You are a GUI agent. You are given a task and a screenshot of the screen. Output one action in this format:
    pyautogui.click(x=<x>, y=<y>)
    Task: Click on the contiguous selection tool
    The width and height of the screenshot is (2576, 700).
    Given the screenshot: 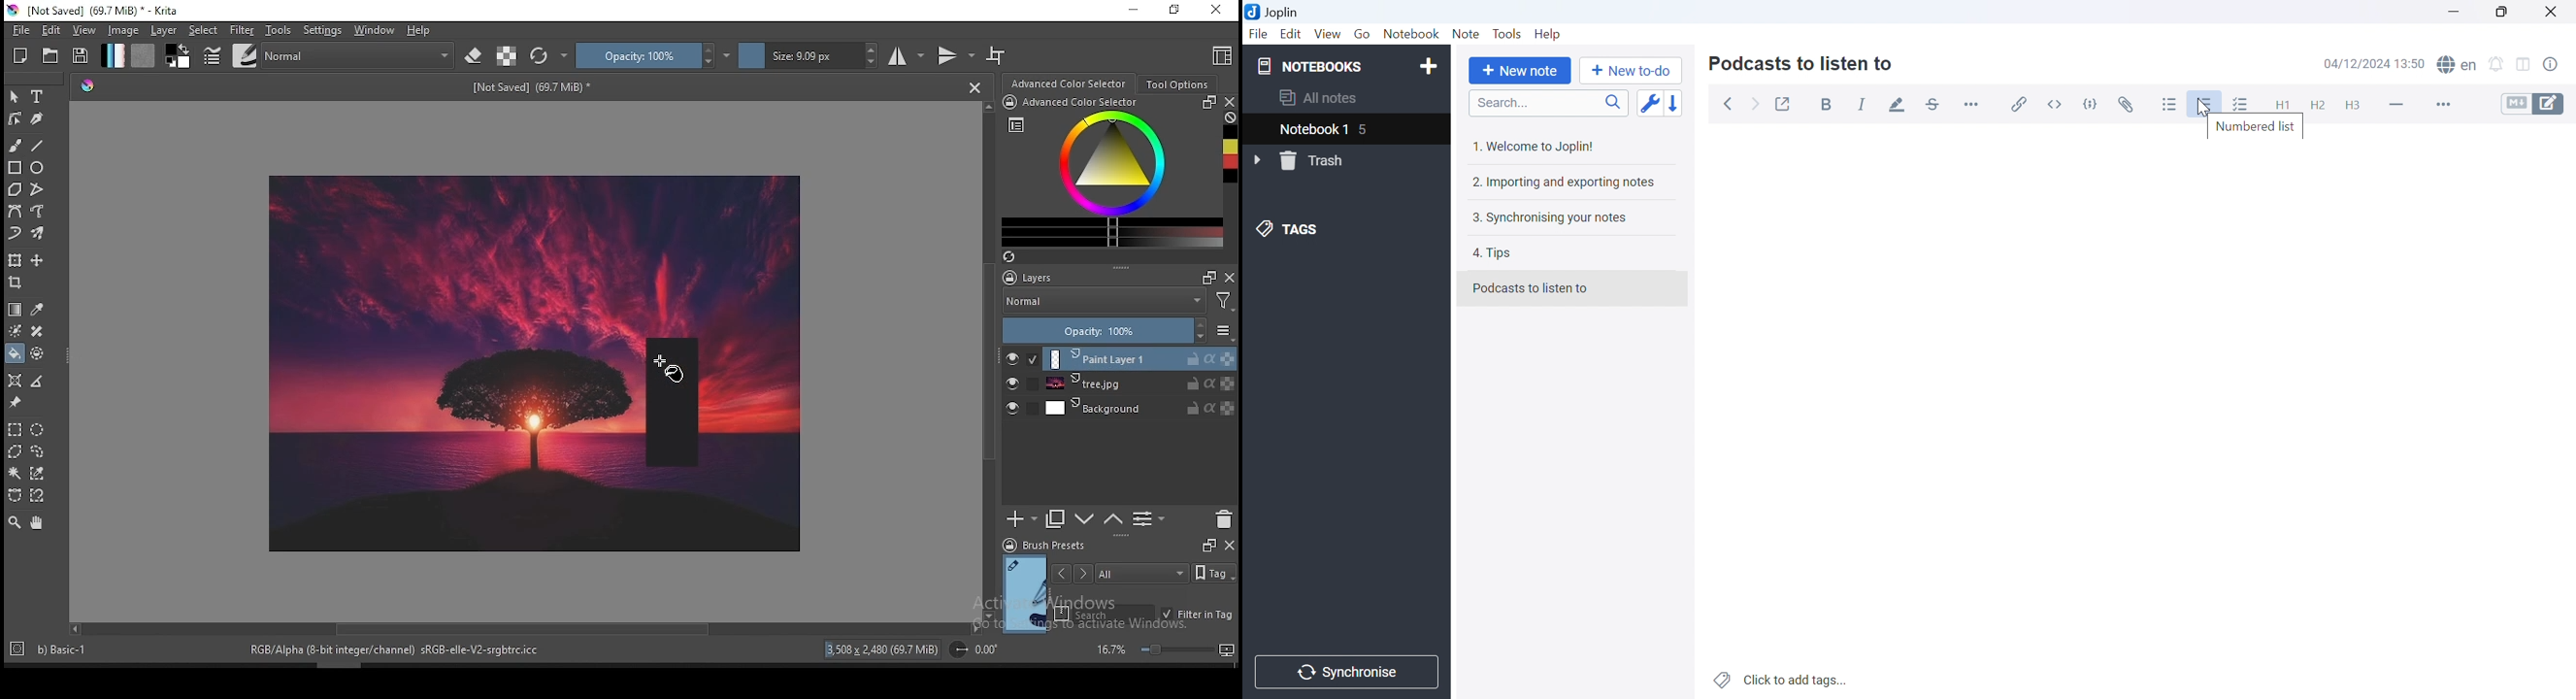 What is the action you would take?
    pyautogui.click(x=15, y=474)
    